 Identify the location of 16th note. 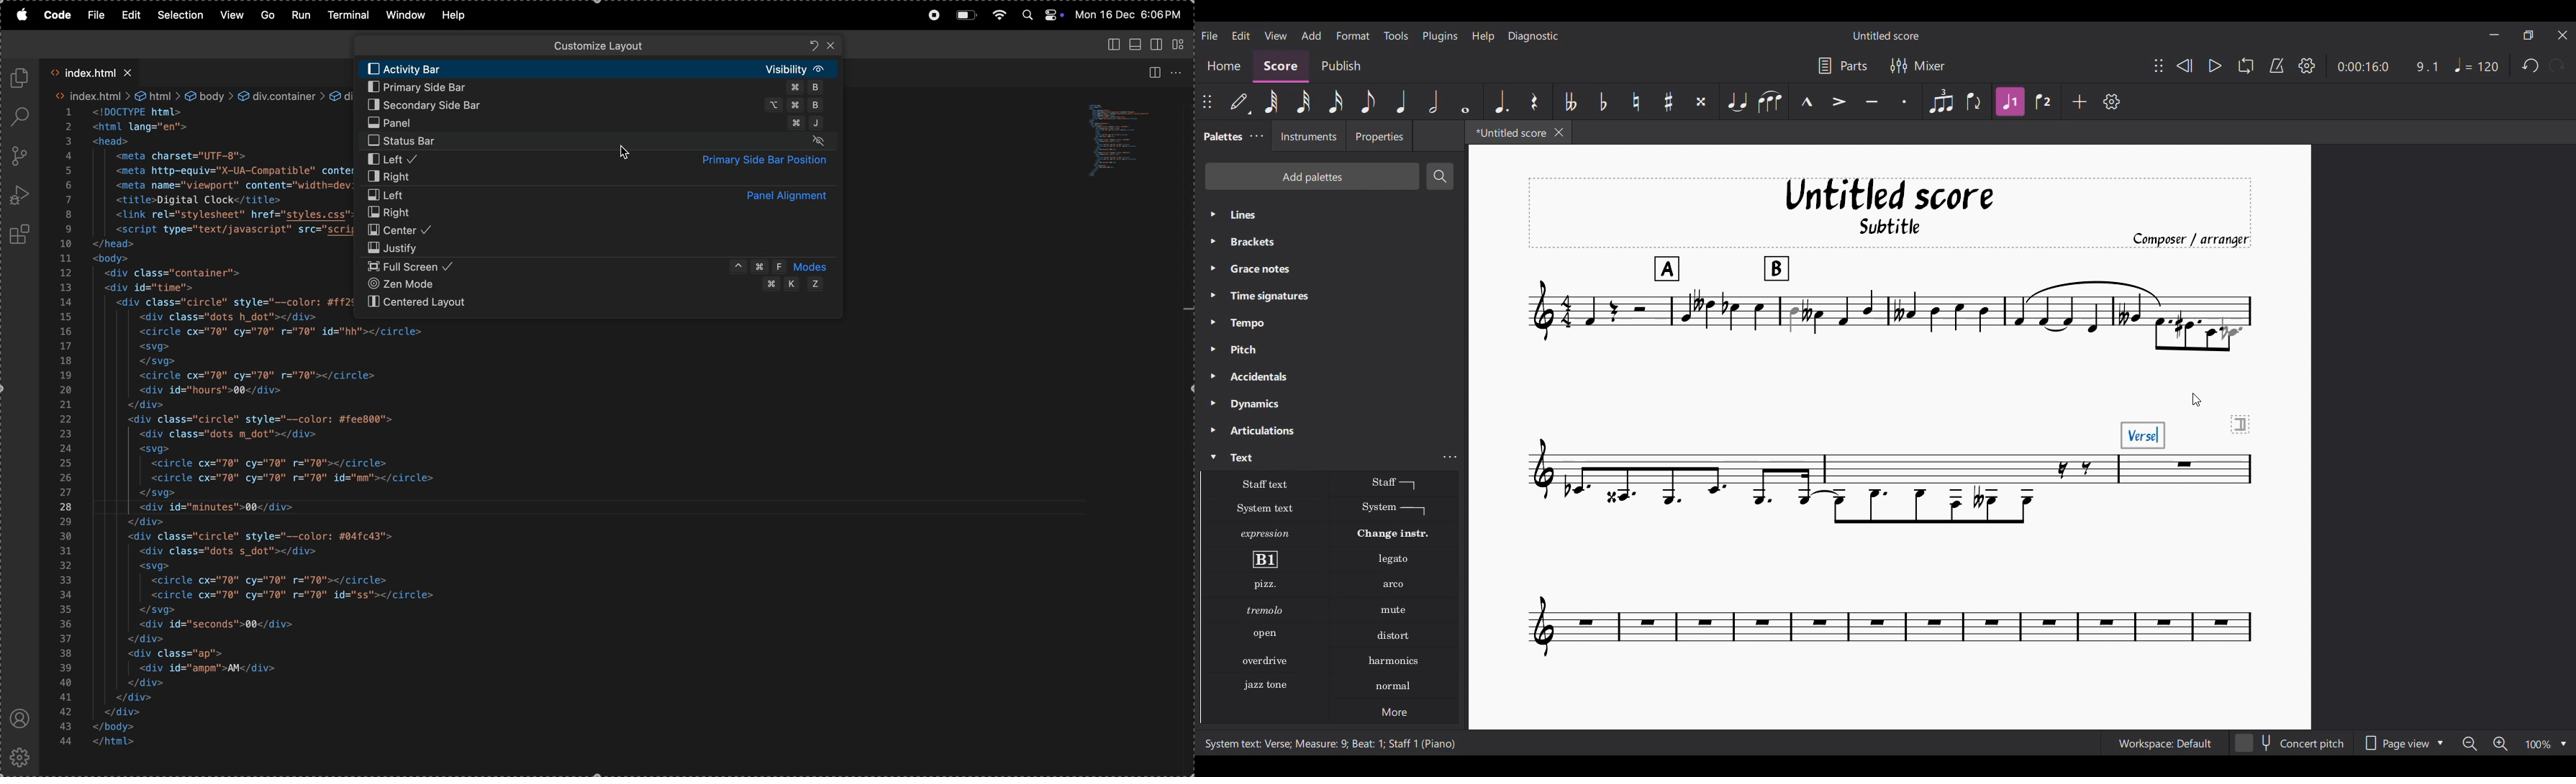
(1335, 101).